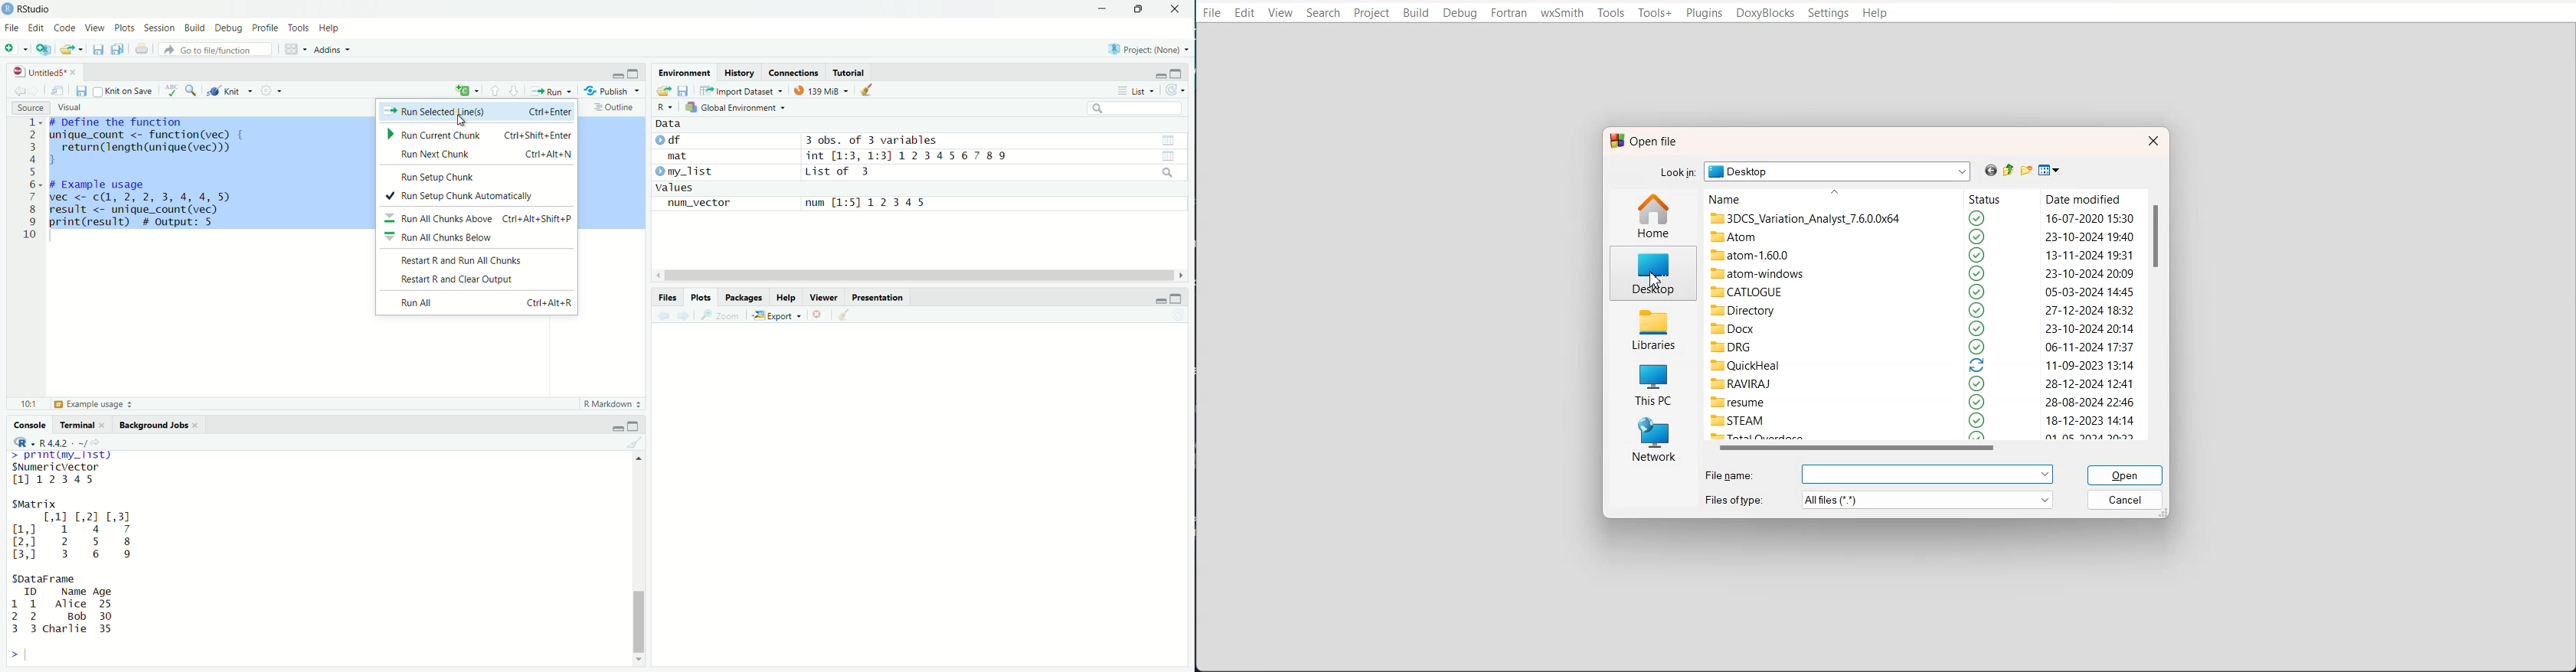 The width and height of the screenshot is (2576, 672). I want to click on clear all plots, so click(847, 315).